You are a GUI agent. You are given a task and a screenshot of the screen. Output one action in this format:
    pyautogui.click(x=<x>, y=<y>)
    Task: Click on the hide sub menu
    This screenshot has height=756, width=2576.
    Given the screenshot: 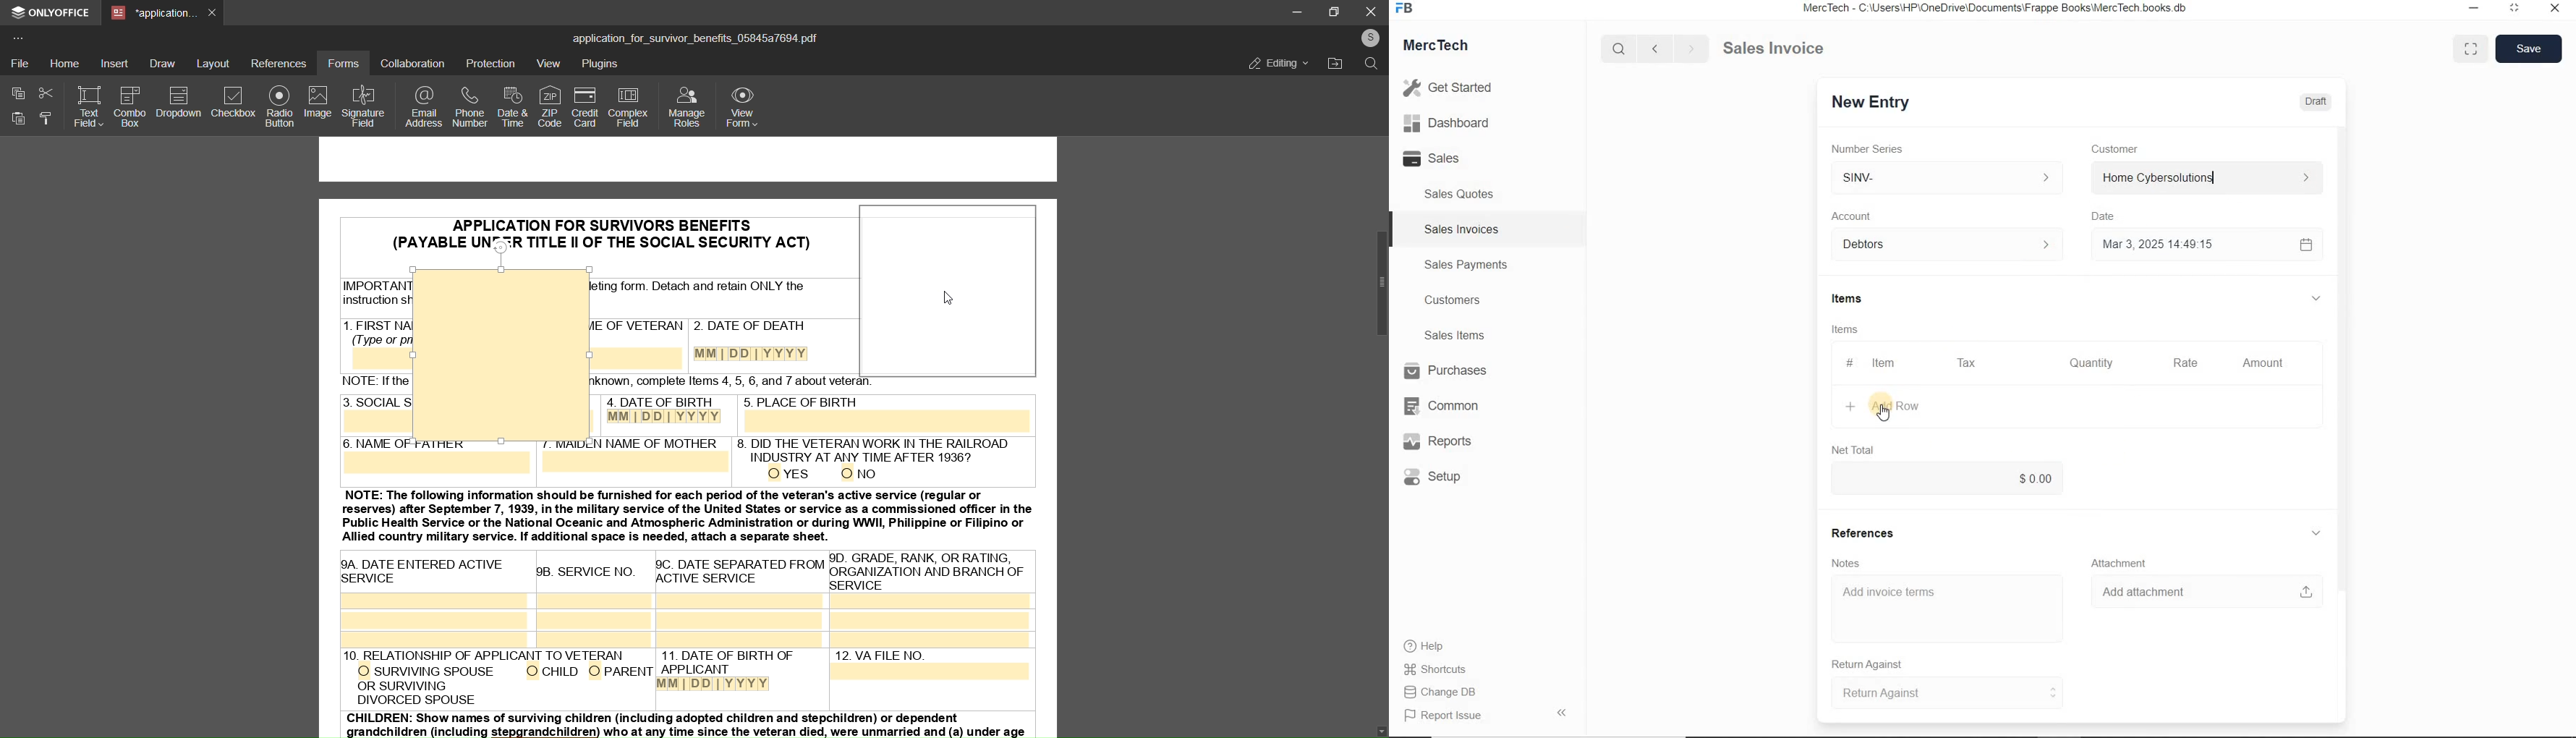 What is the action you would take?
    pyautogui.click(x=2315, y=298)
    